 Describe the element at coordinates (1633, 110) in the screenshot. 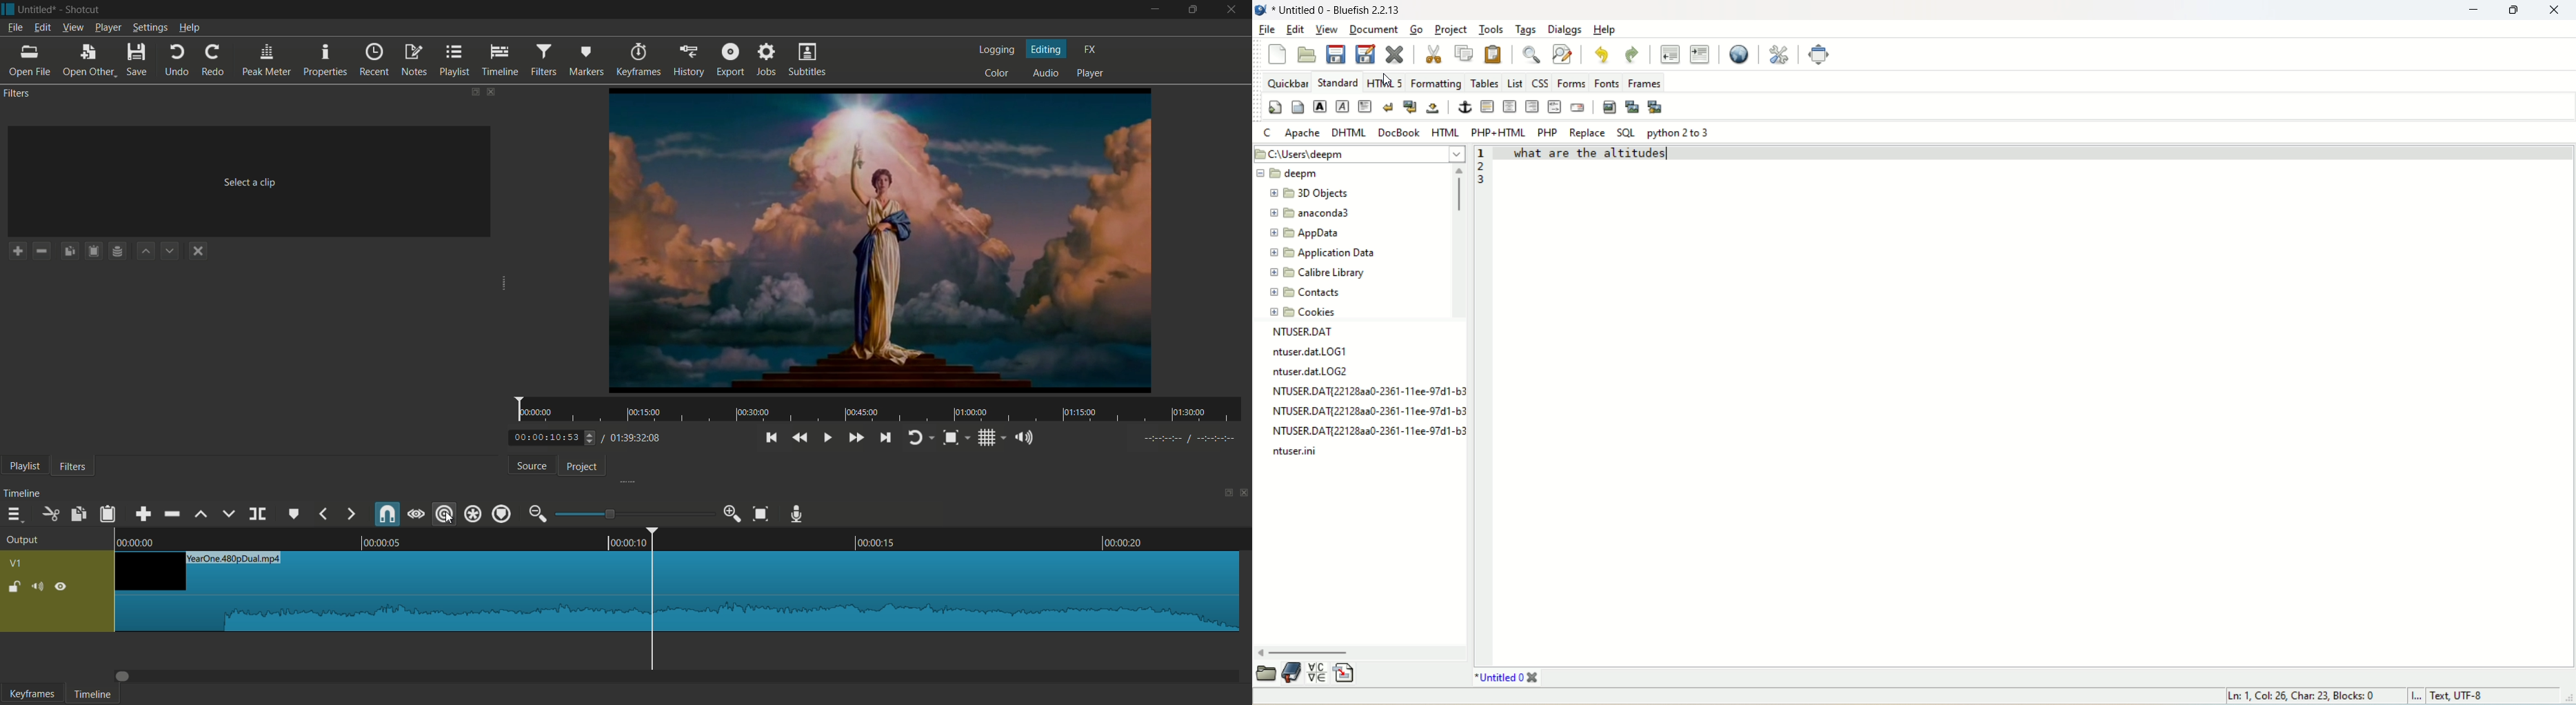

I see `insert thumbnail` at that location.